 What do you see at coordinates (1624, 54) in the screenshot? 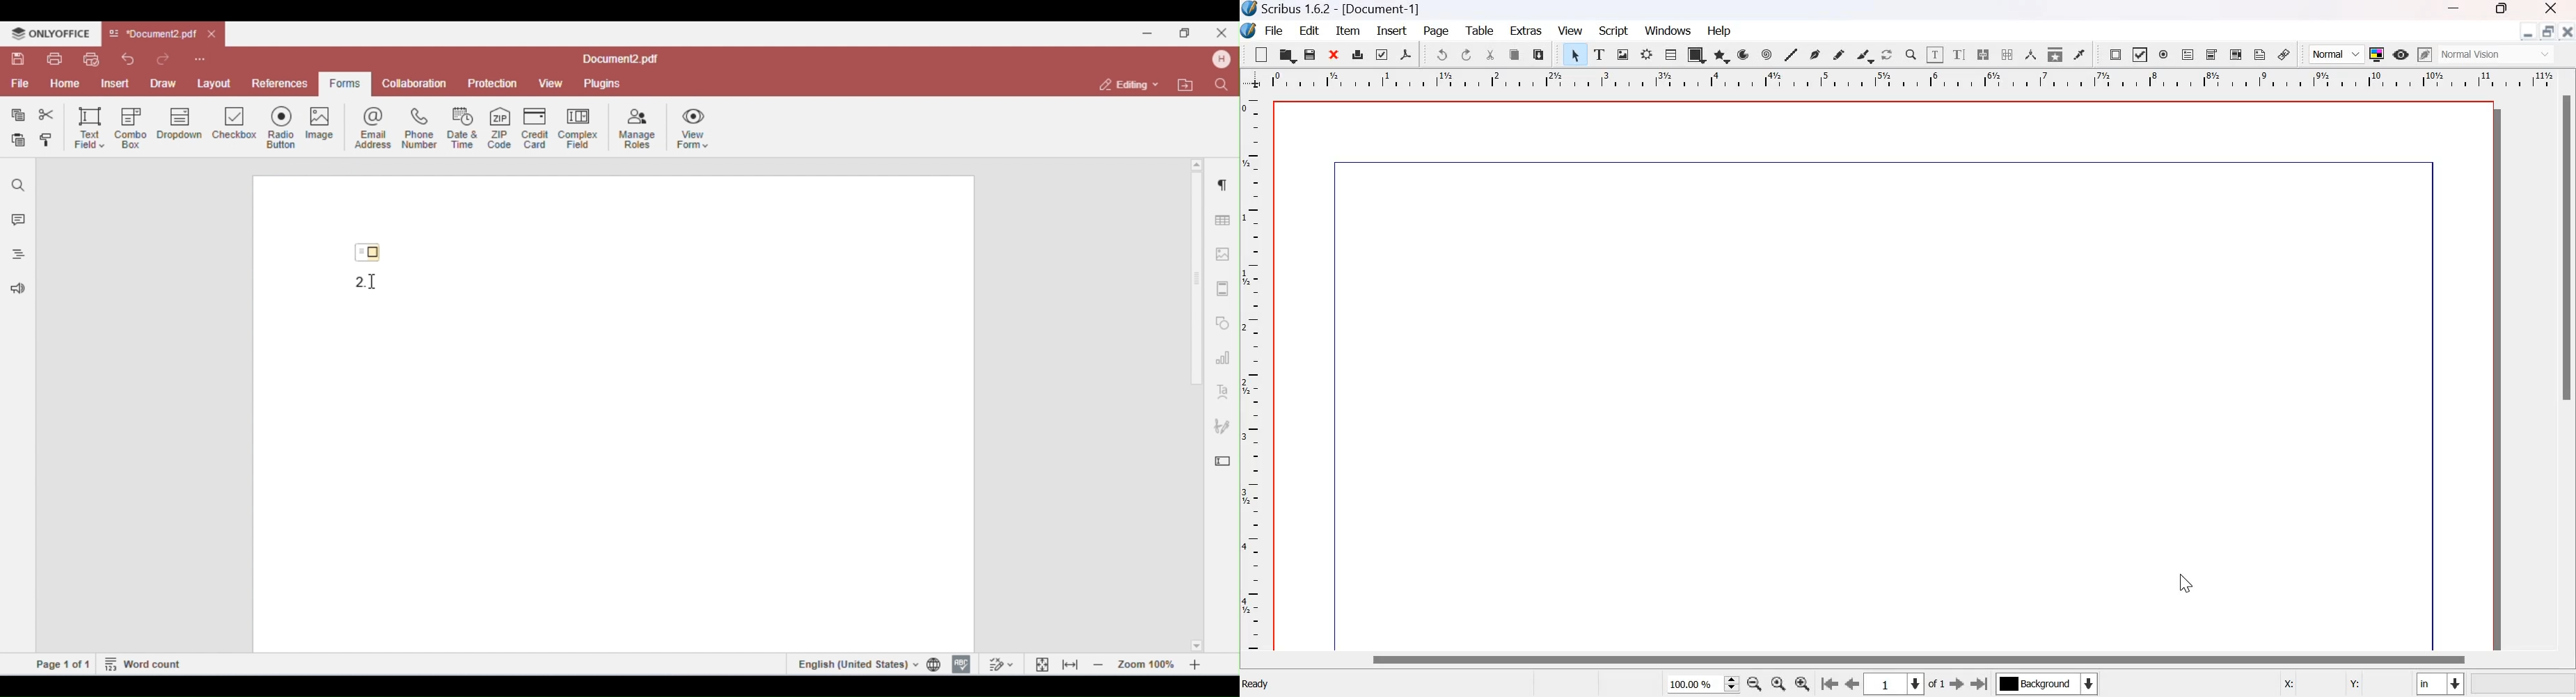
I see `Image frame` at bounding box center [1624, 54].